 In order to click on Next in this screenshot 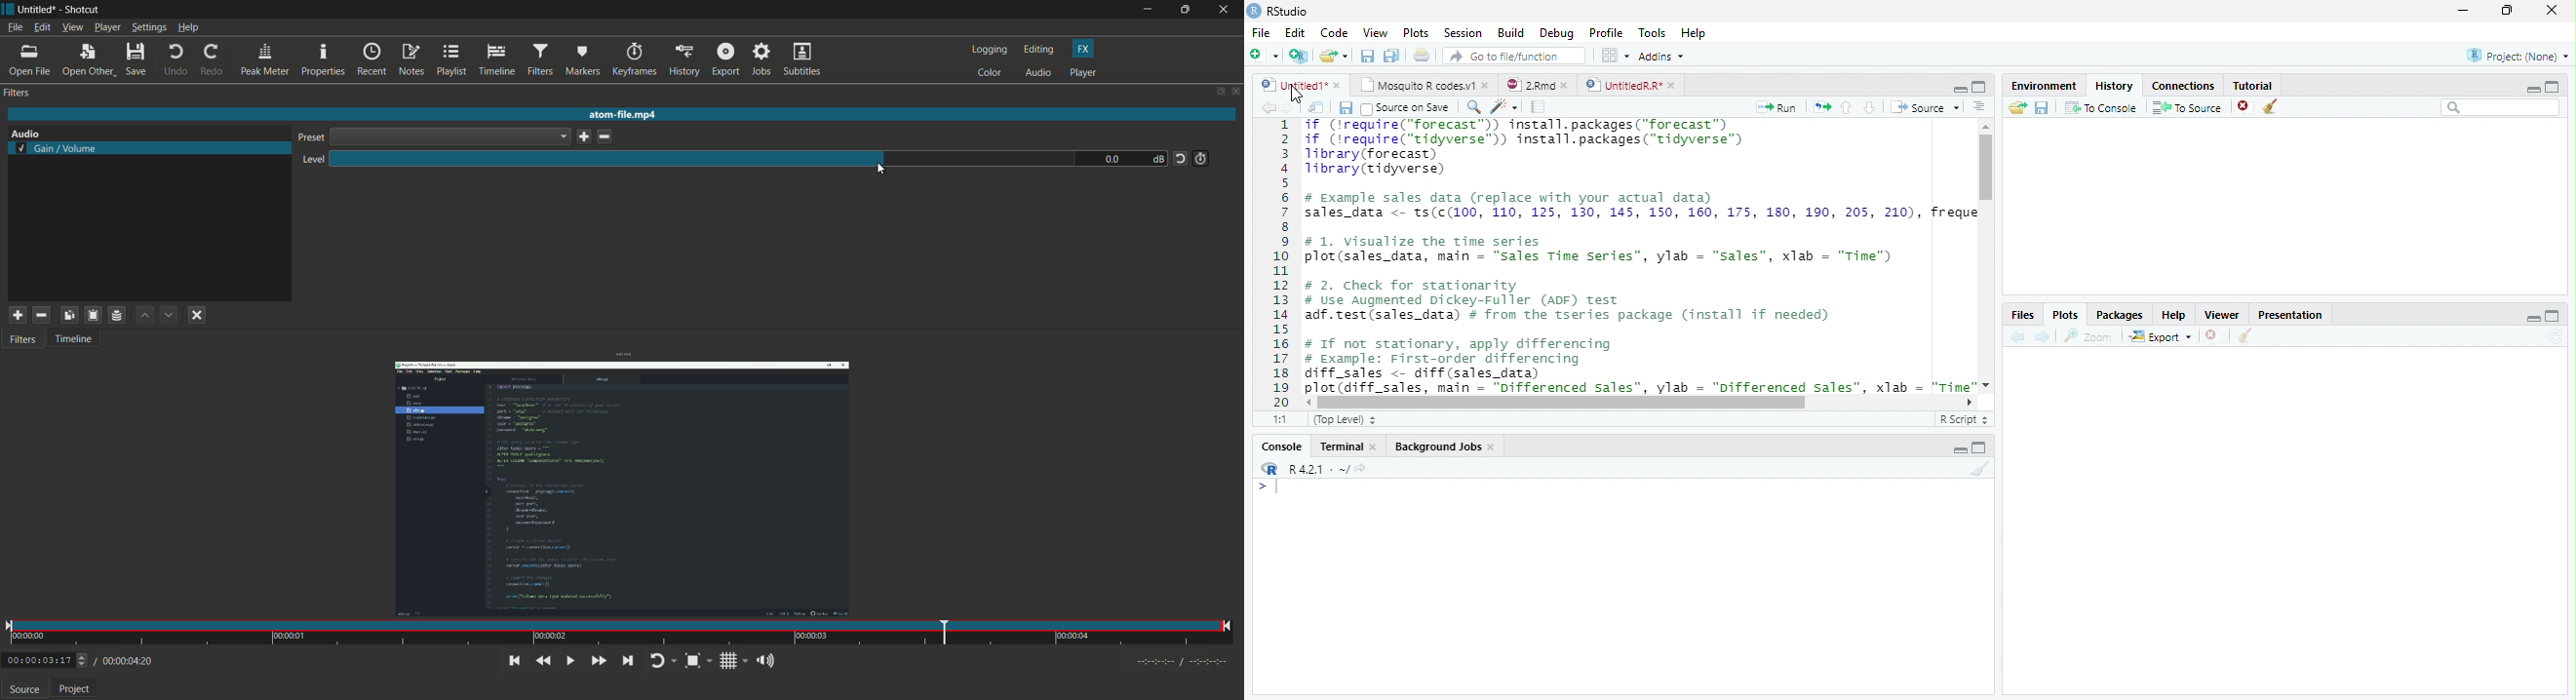, I will do `click(1288, 107)`.